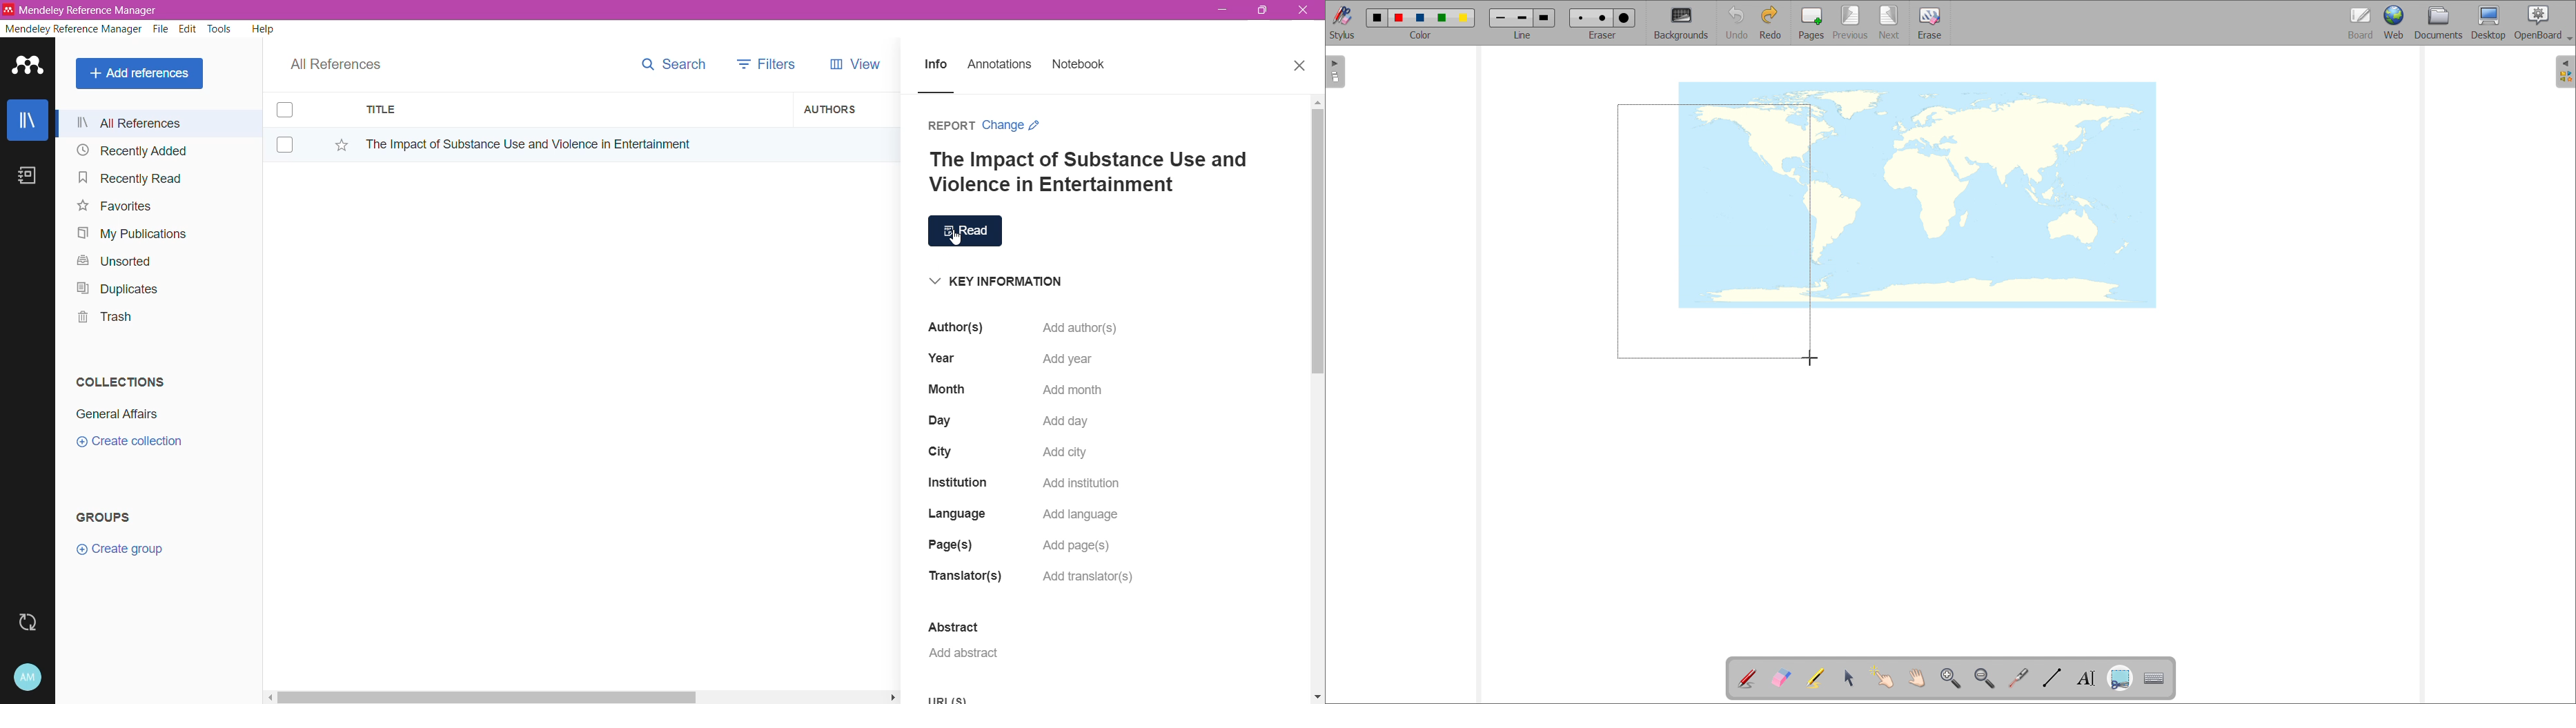 This screenshot has height=728, width=2576. I want to click on Collections, so click(121, 381).